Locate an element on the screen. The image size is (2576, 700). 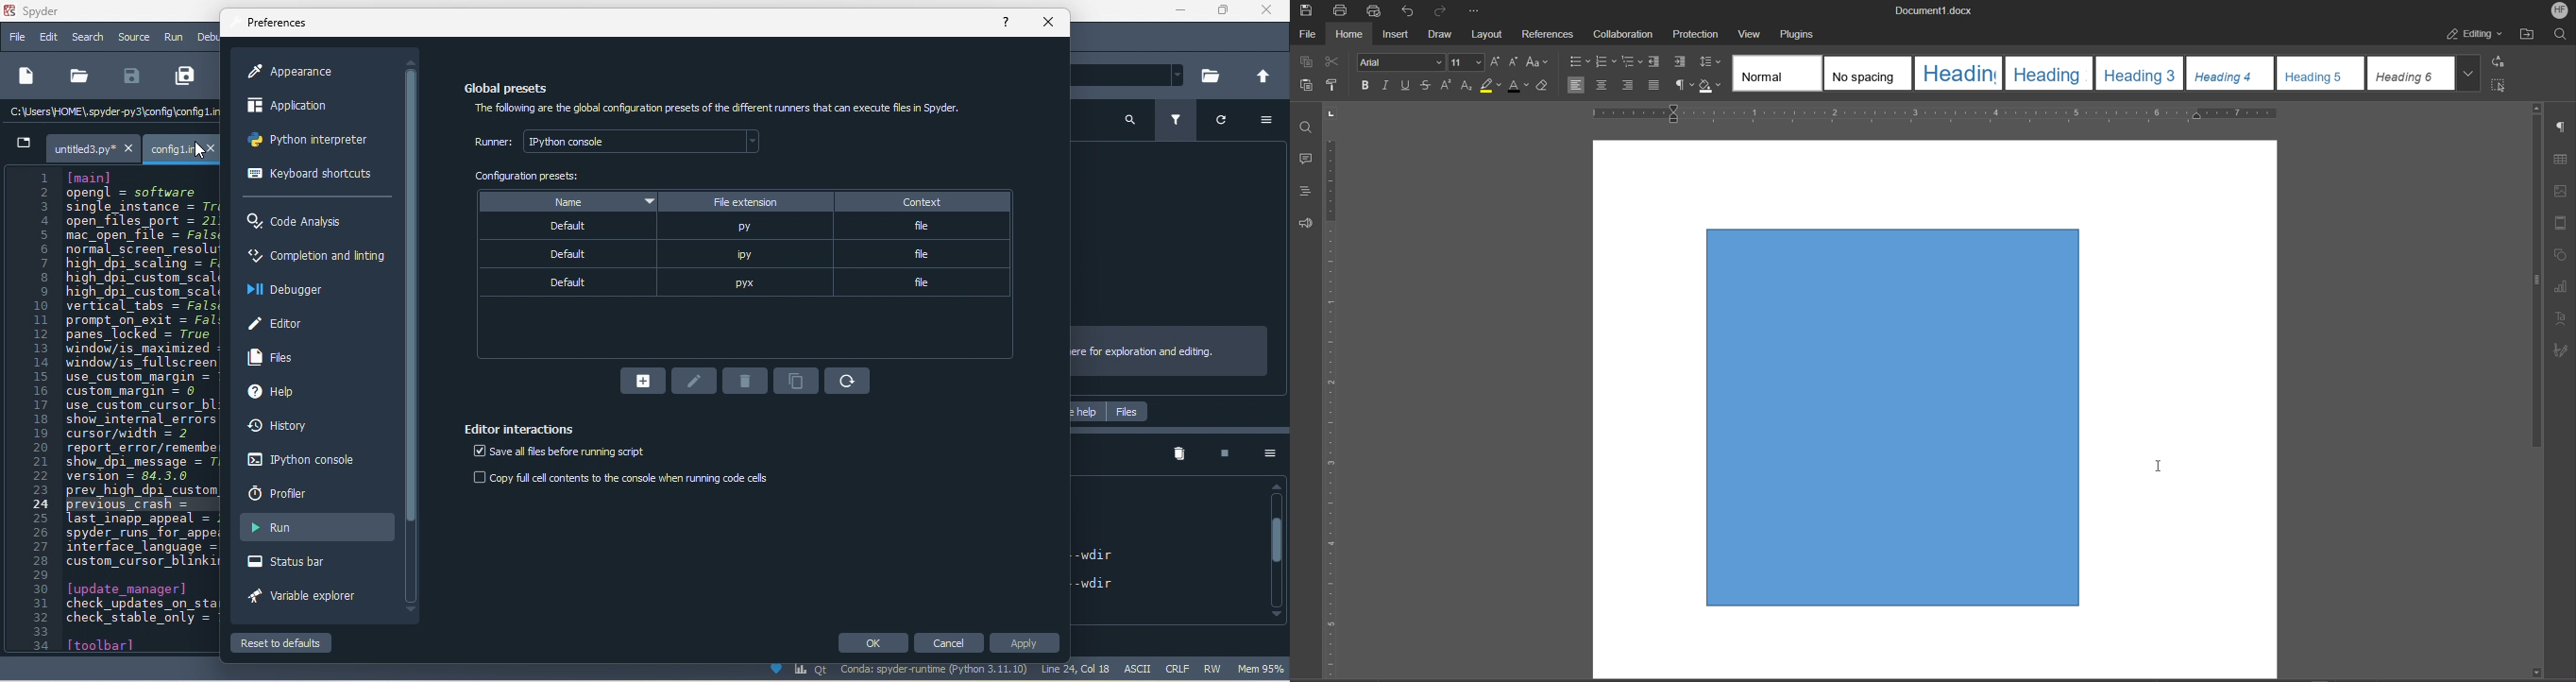
Plugins is located at coordinates (1803, 34).